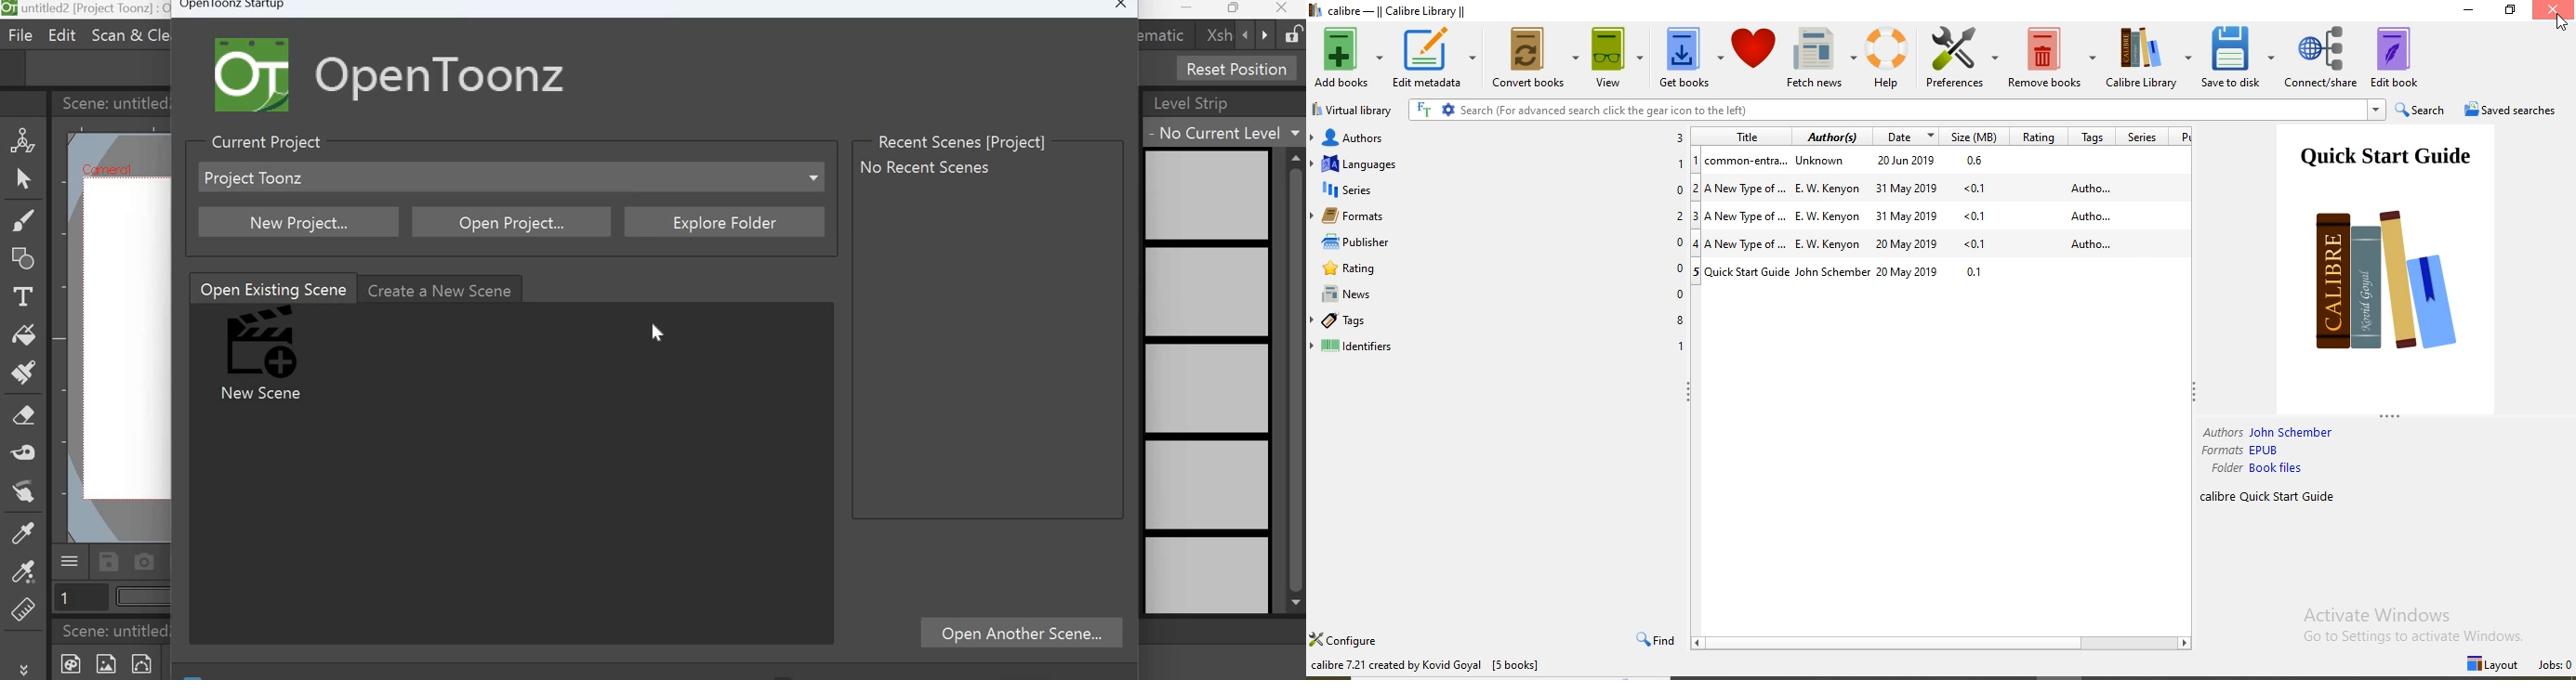 This screenshot has width=2576, height=700. What do you see at coordinates (1980, 270) in the screenshot?
I see `0.1` at bounding box center [1980, 270].